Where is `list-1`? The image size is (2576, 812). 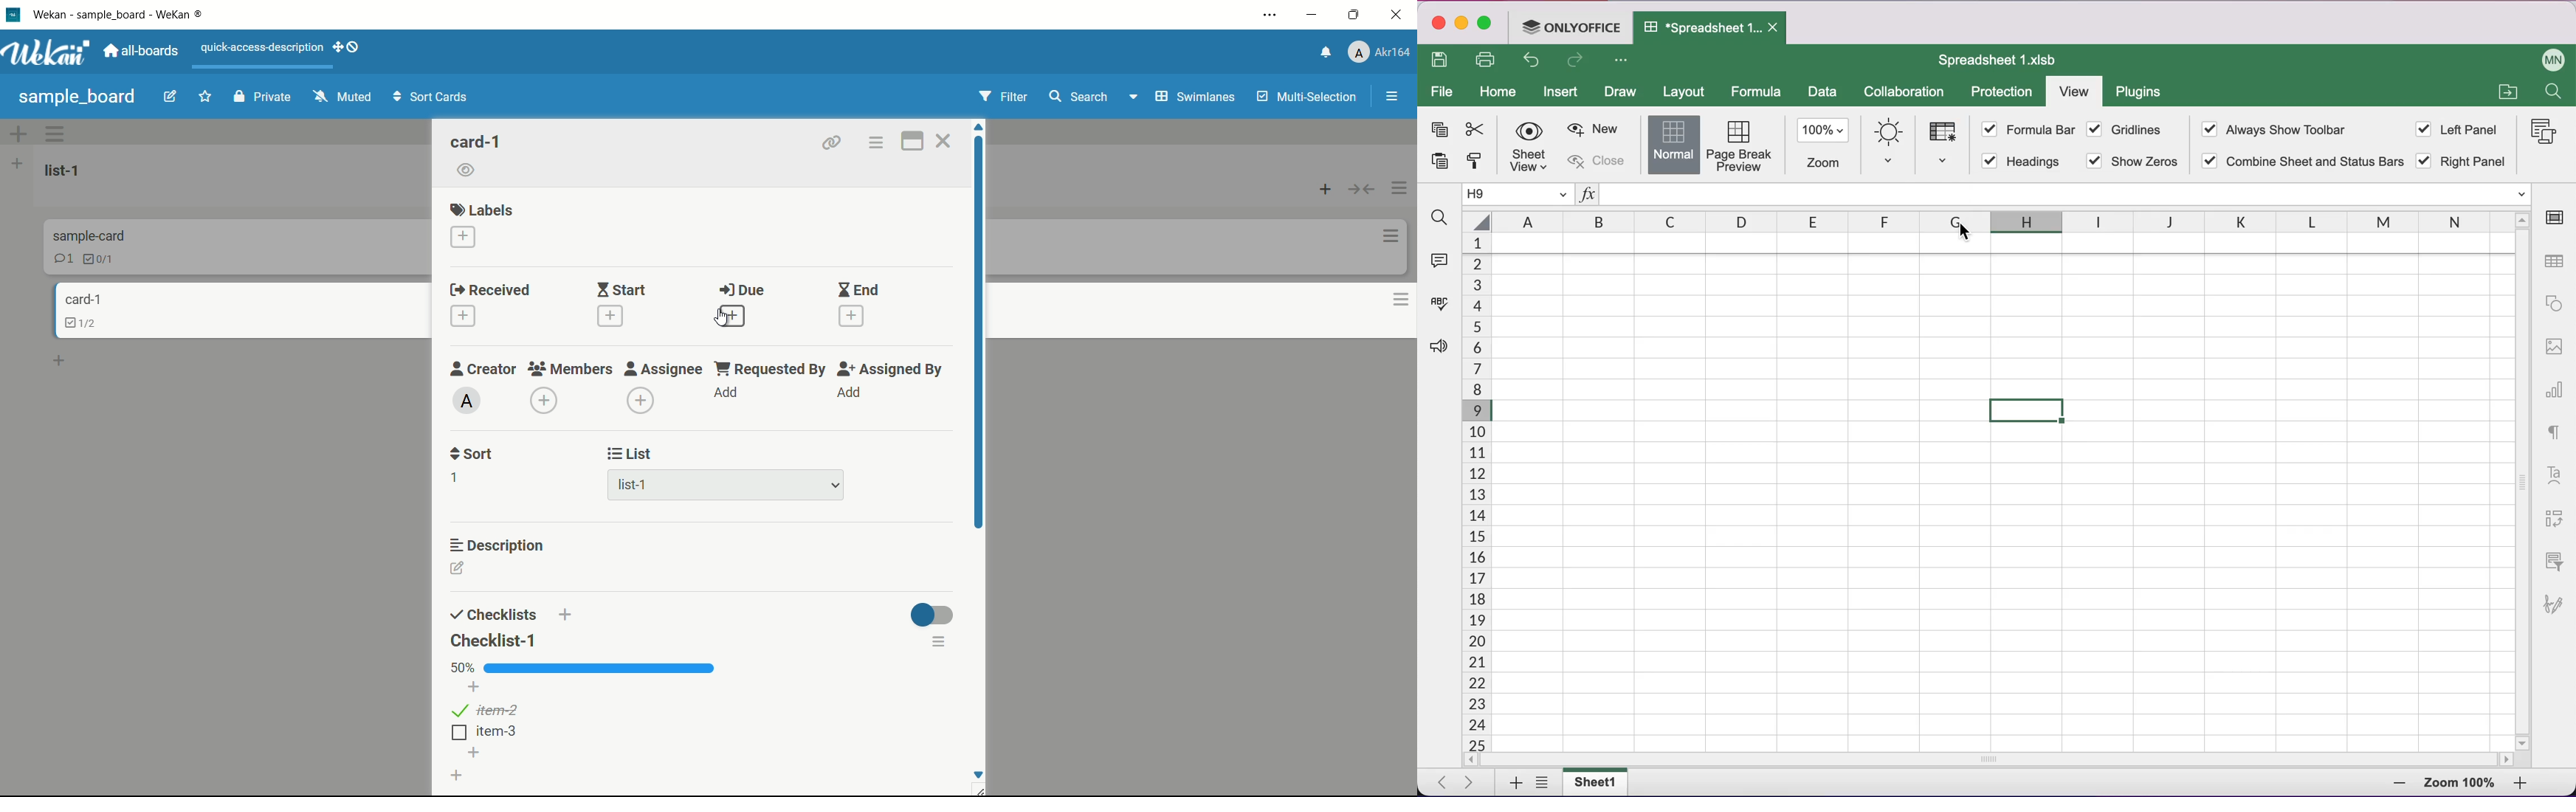
list-1 is located at coordinates (634, 486).